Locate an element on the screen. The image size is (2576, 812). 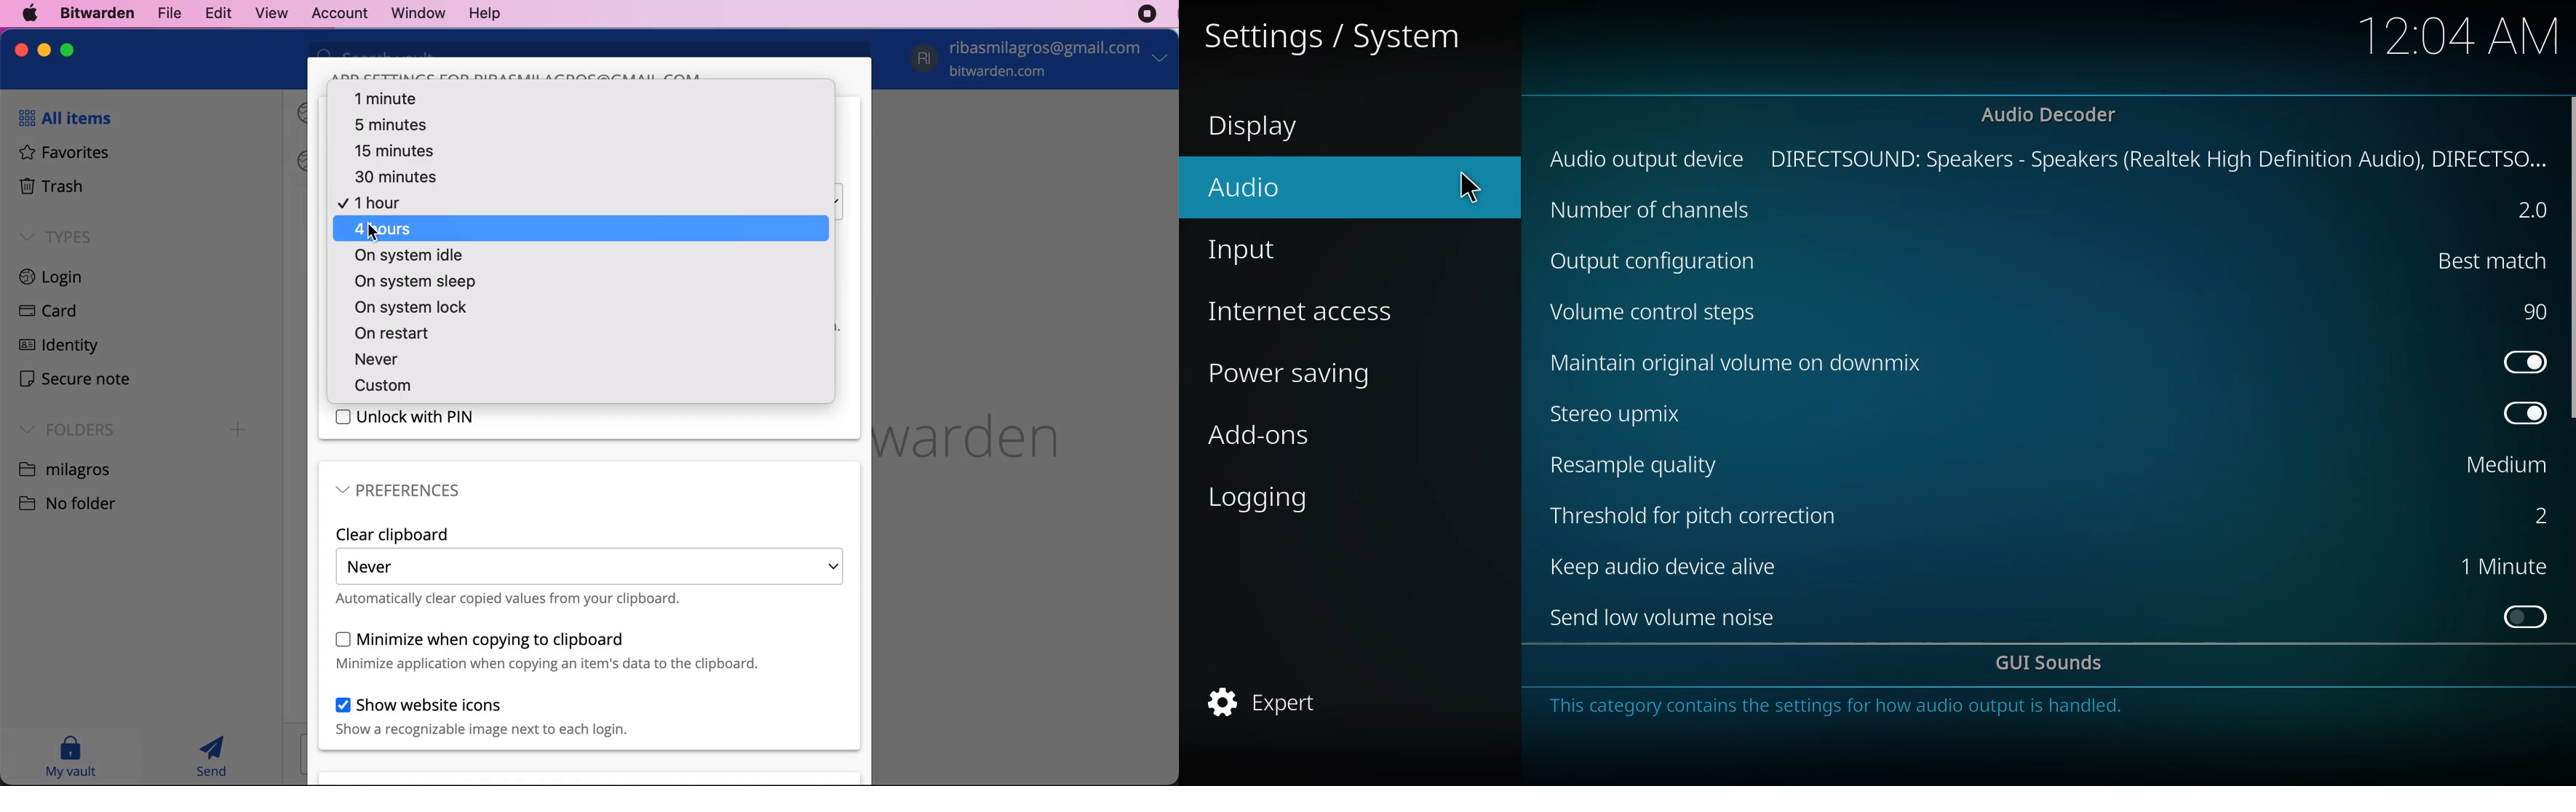
audio output device is located at coordinates (1648, 159).